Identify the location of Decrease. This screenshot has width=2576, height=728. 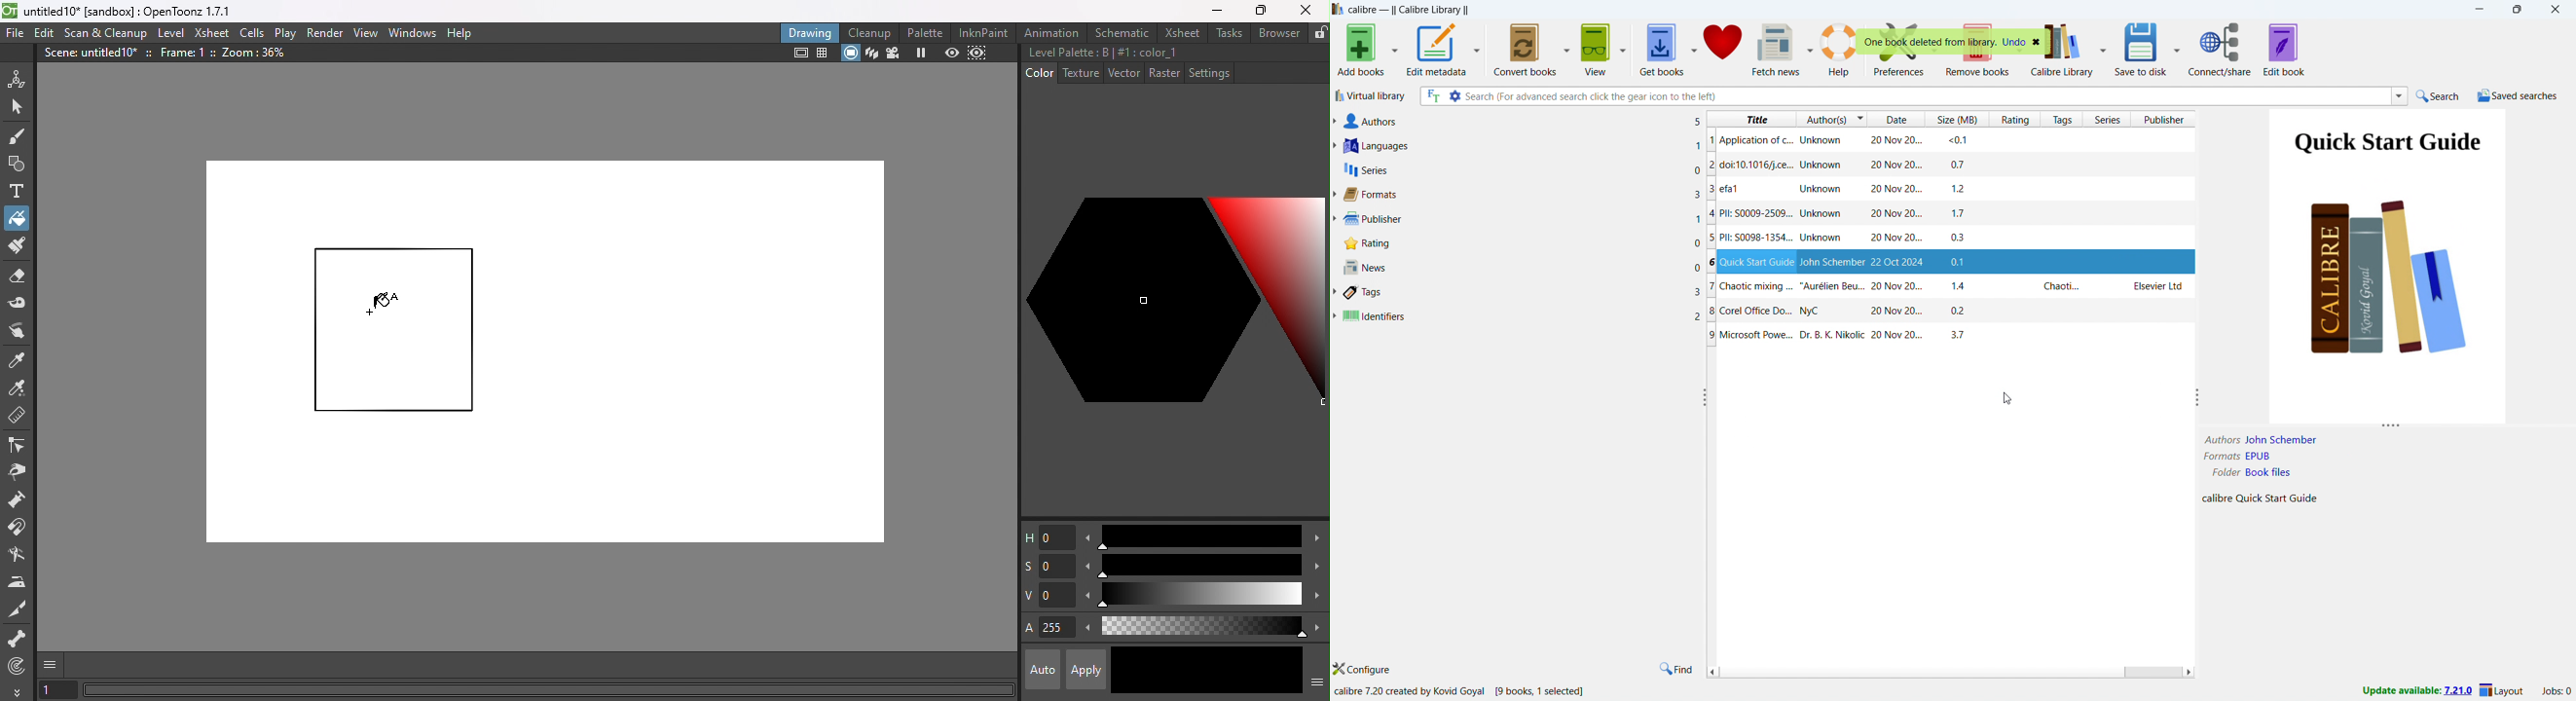
(1086, 630).